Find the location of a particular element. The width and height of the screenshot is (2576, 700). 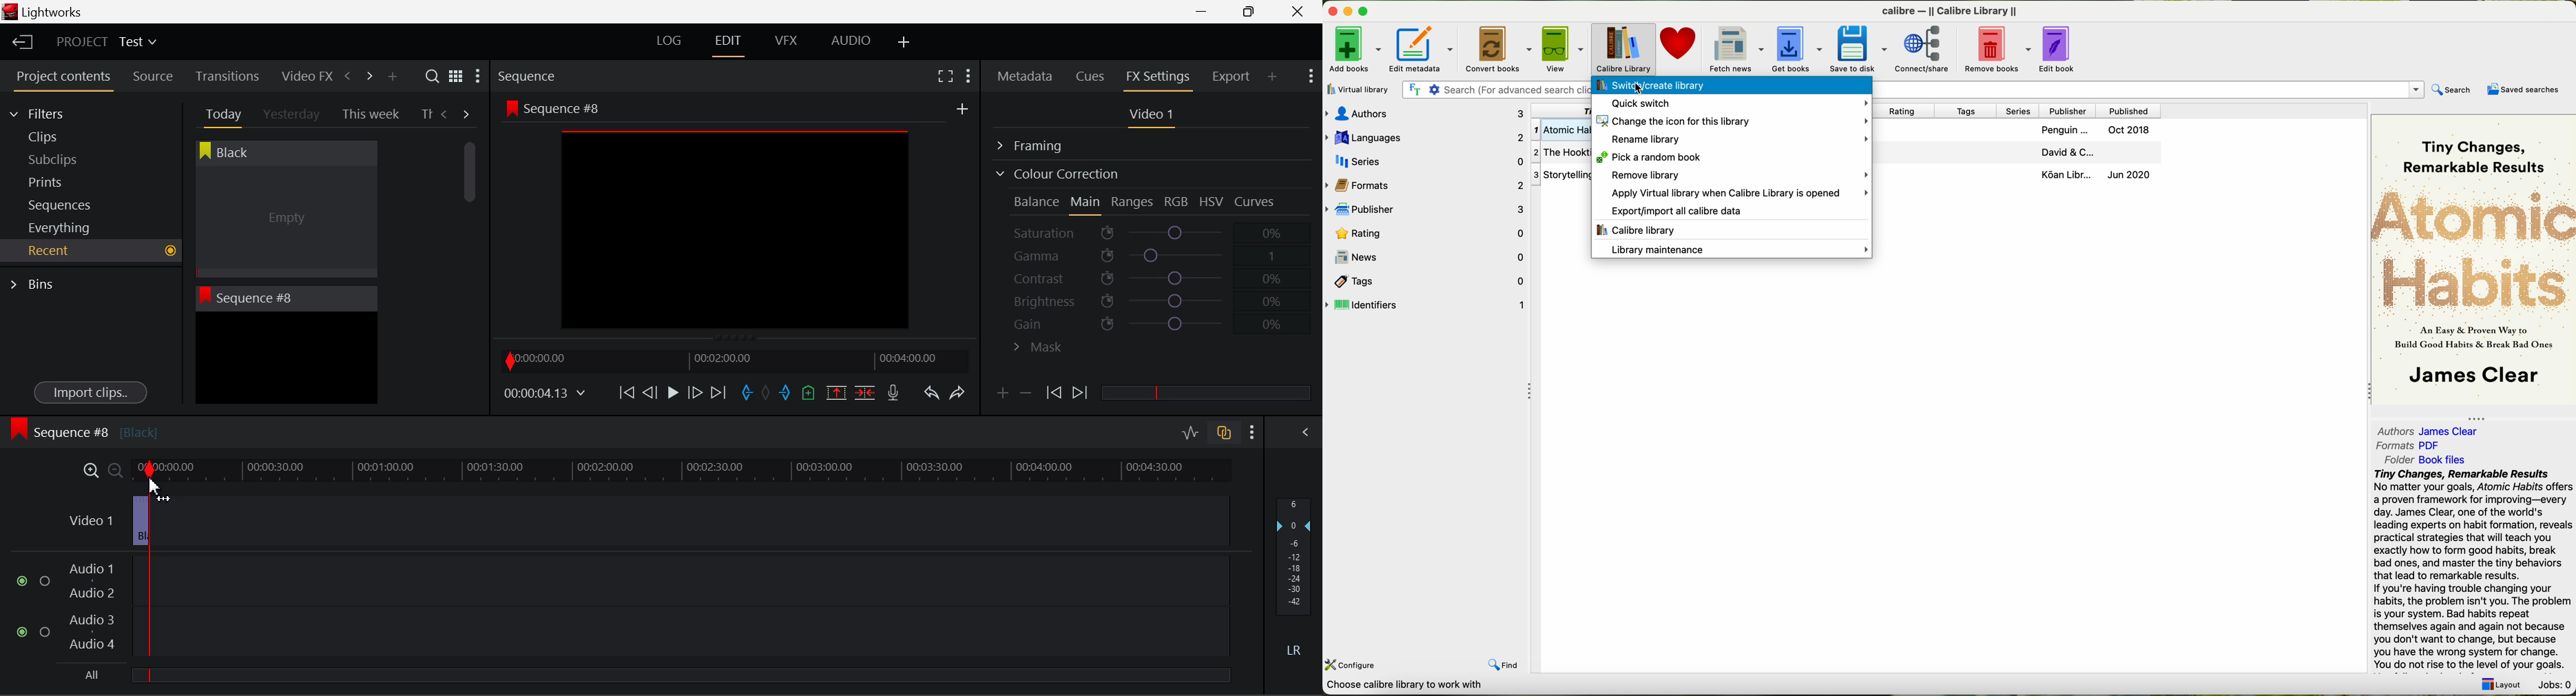

edit book is located at coordinates (2061, 49).